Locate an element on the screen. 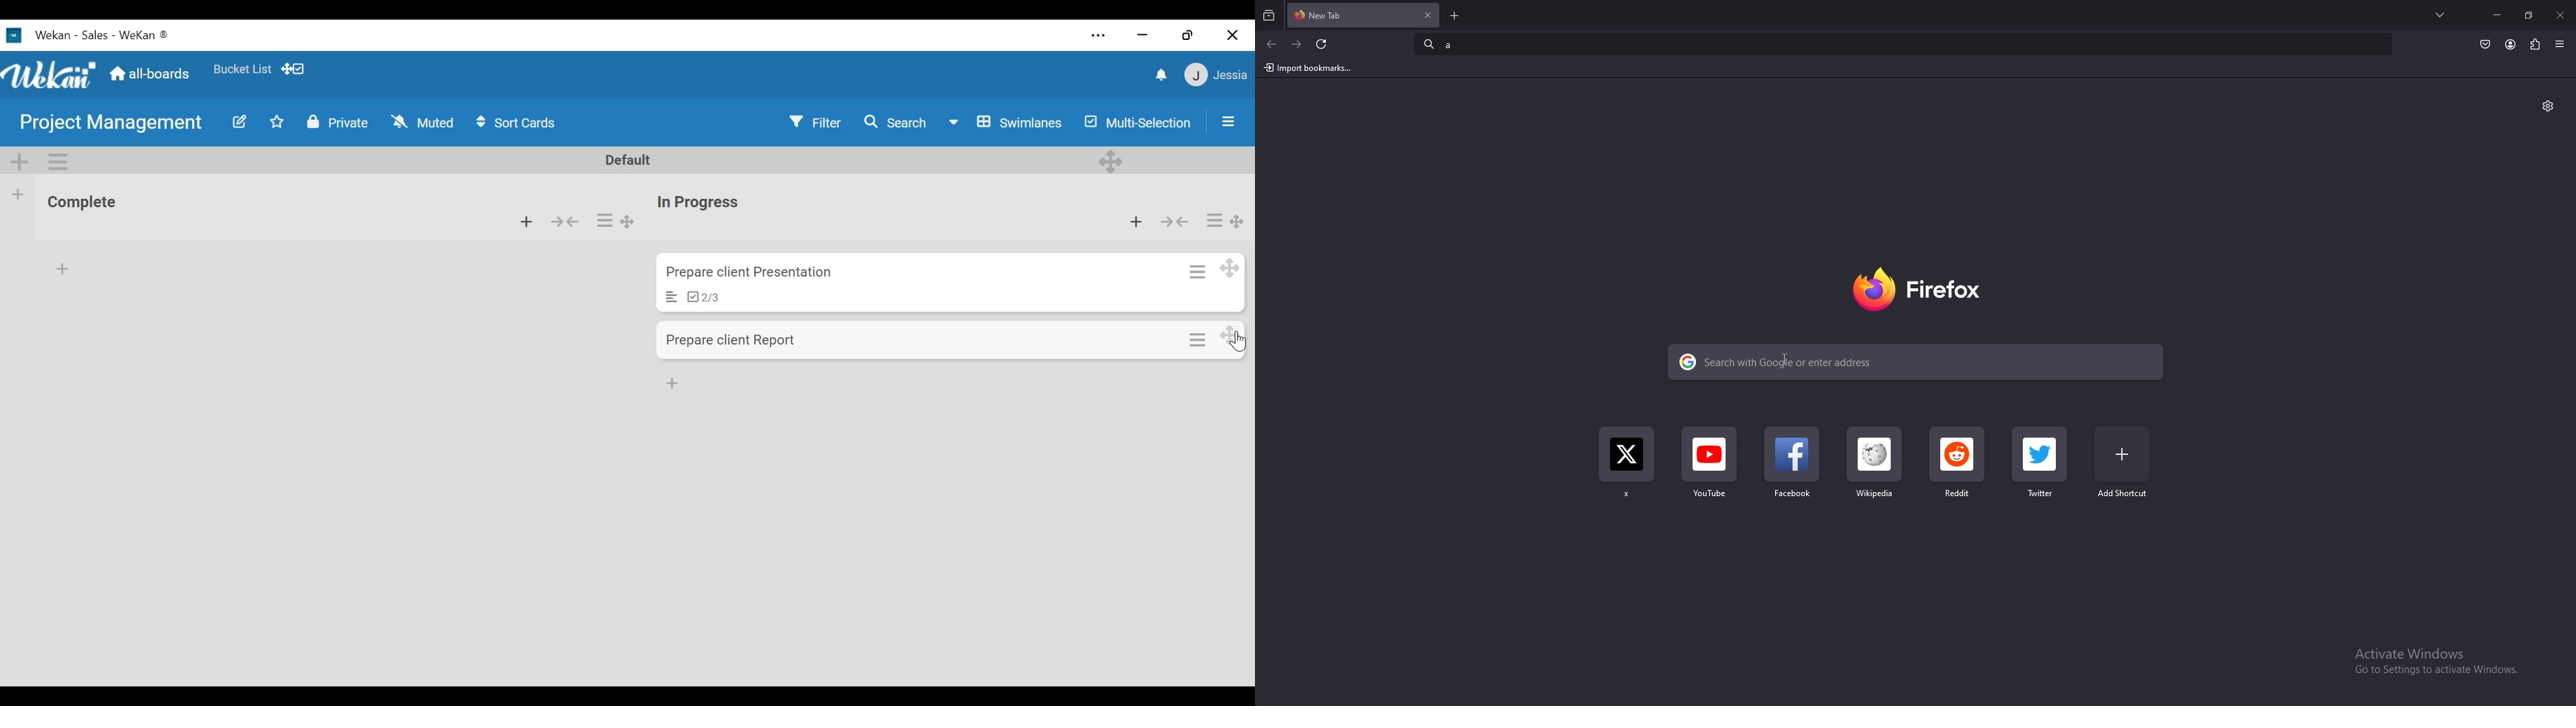 The image size is (2576, 728). notifications is located at coordinates (1156, 74).